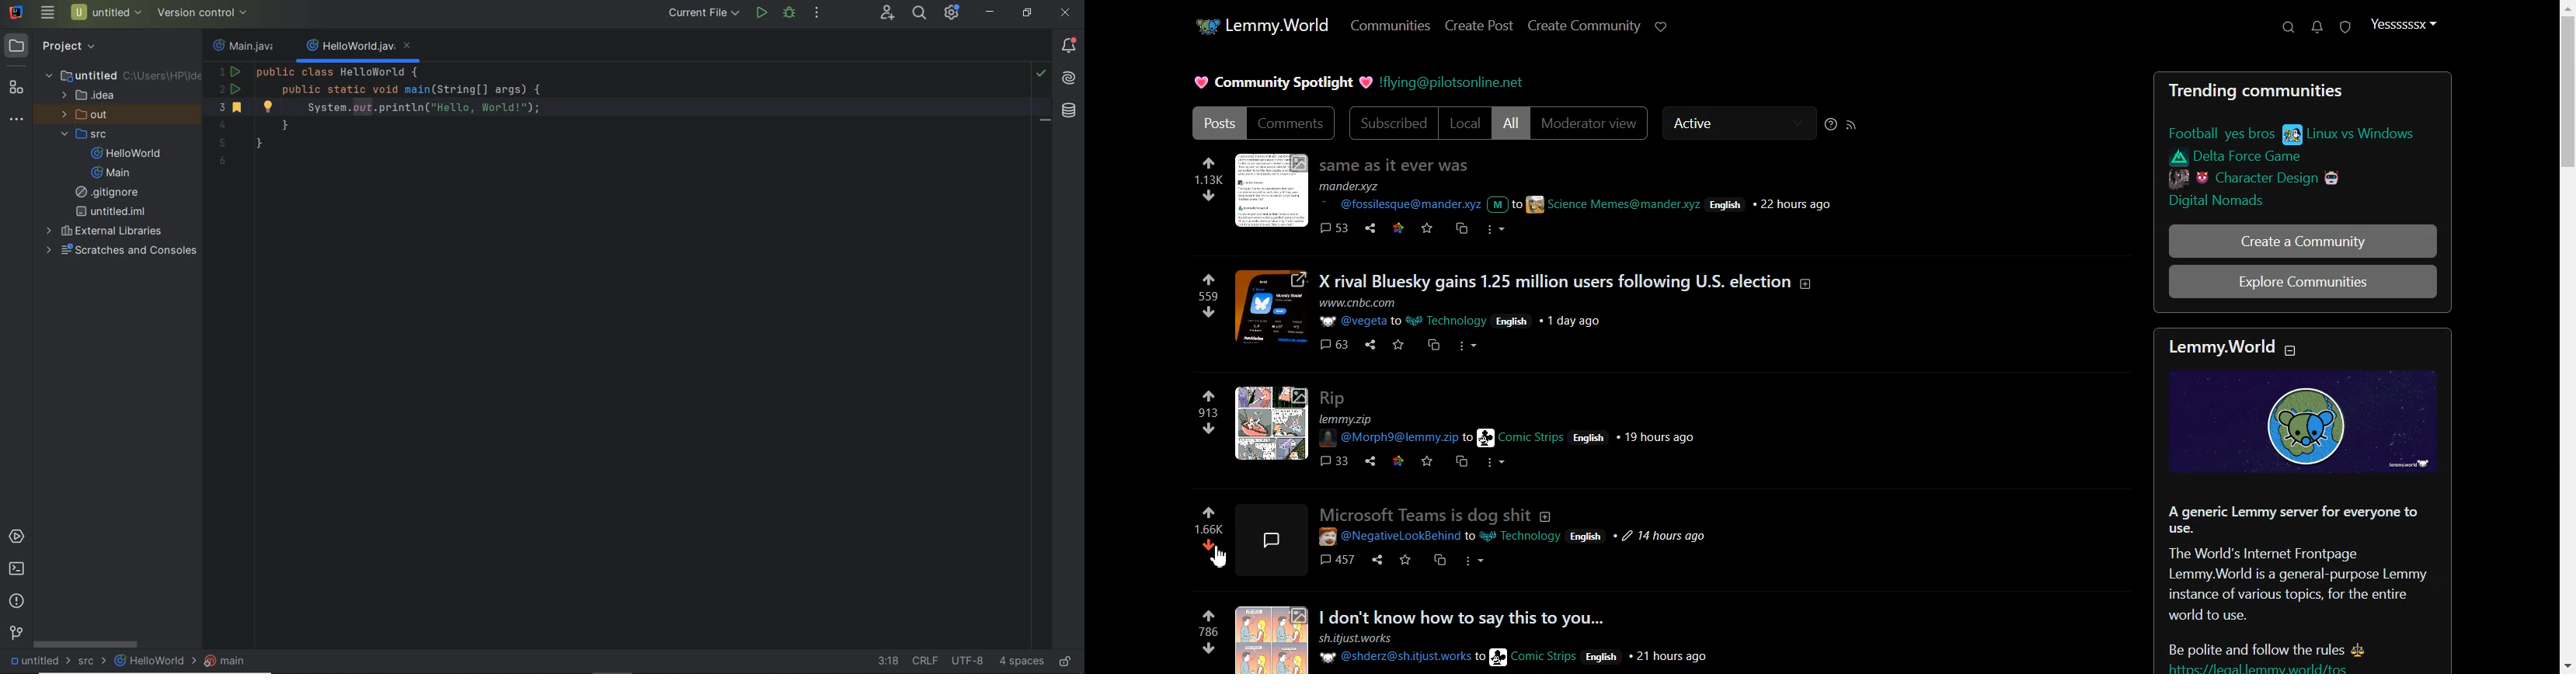  Describe the element at coordinates (2303, 91) in the screenshot. I see `Text` at that location.